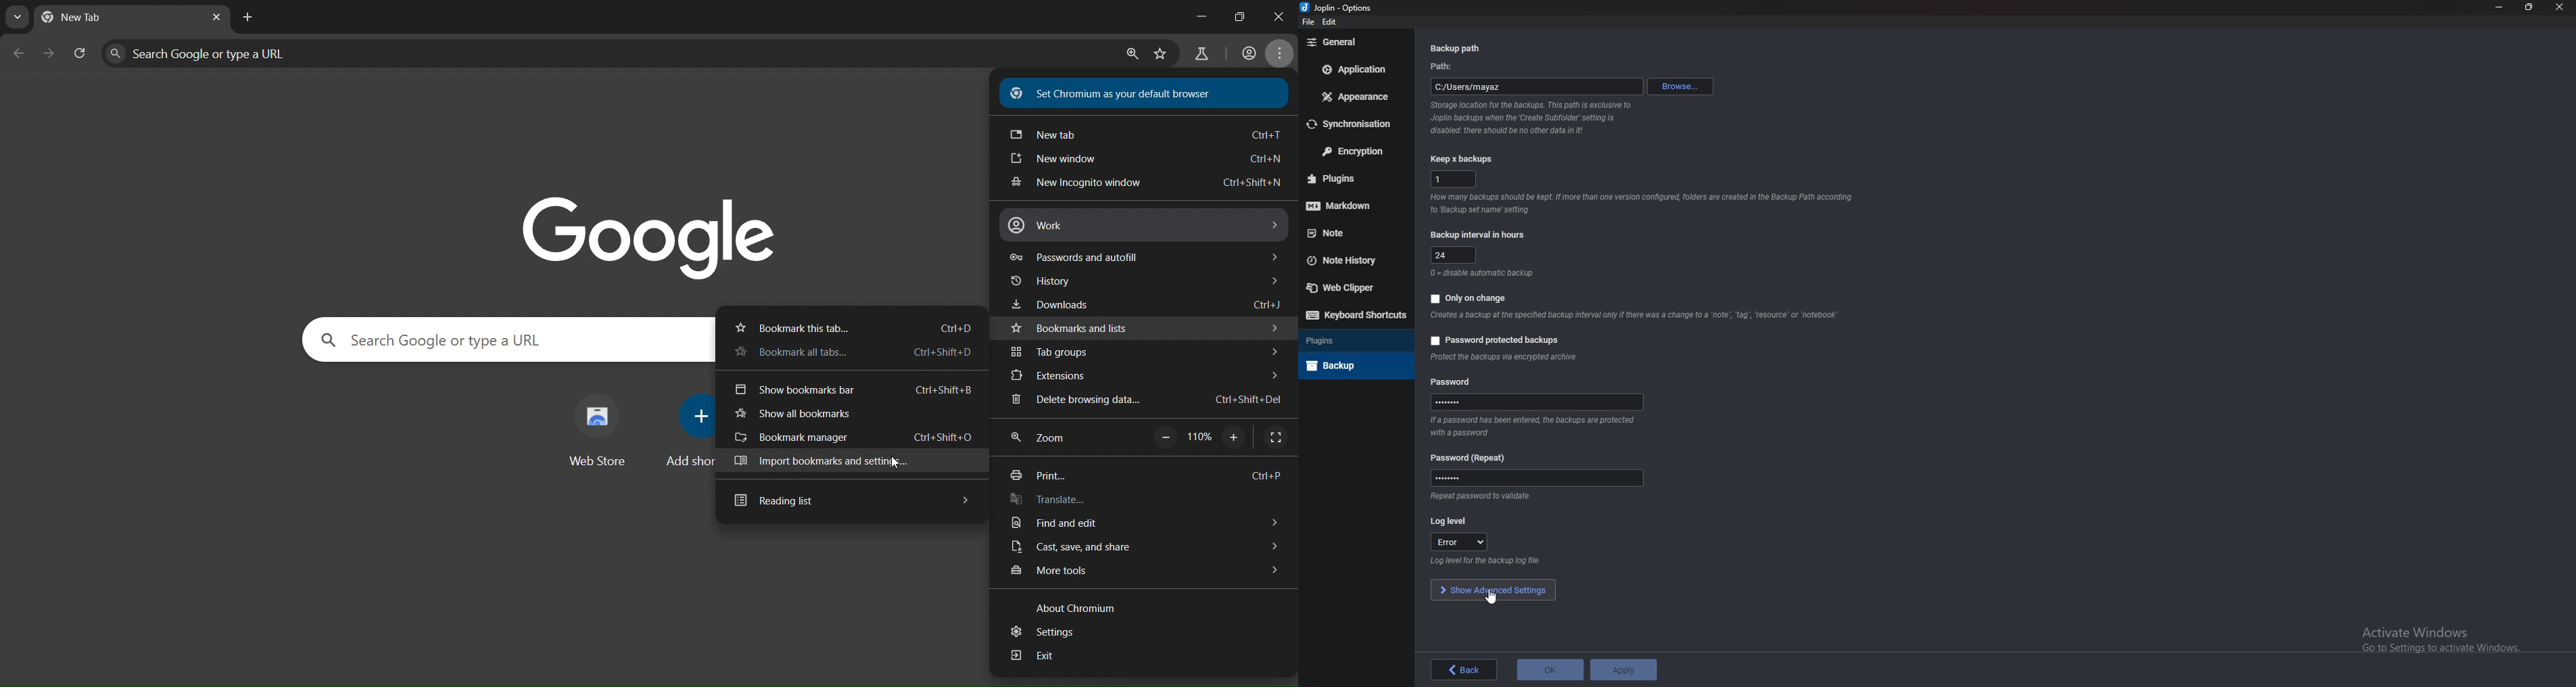  Describe the element at coordinates (1353, 364) in the screenshot. I see `Back up` at that location.